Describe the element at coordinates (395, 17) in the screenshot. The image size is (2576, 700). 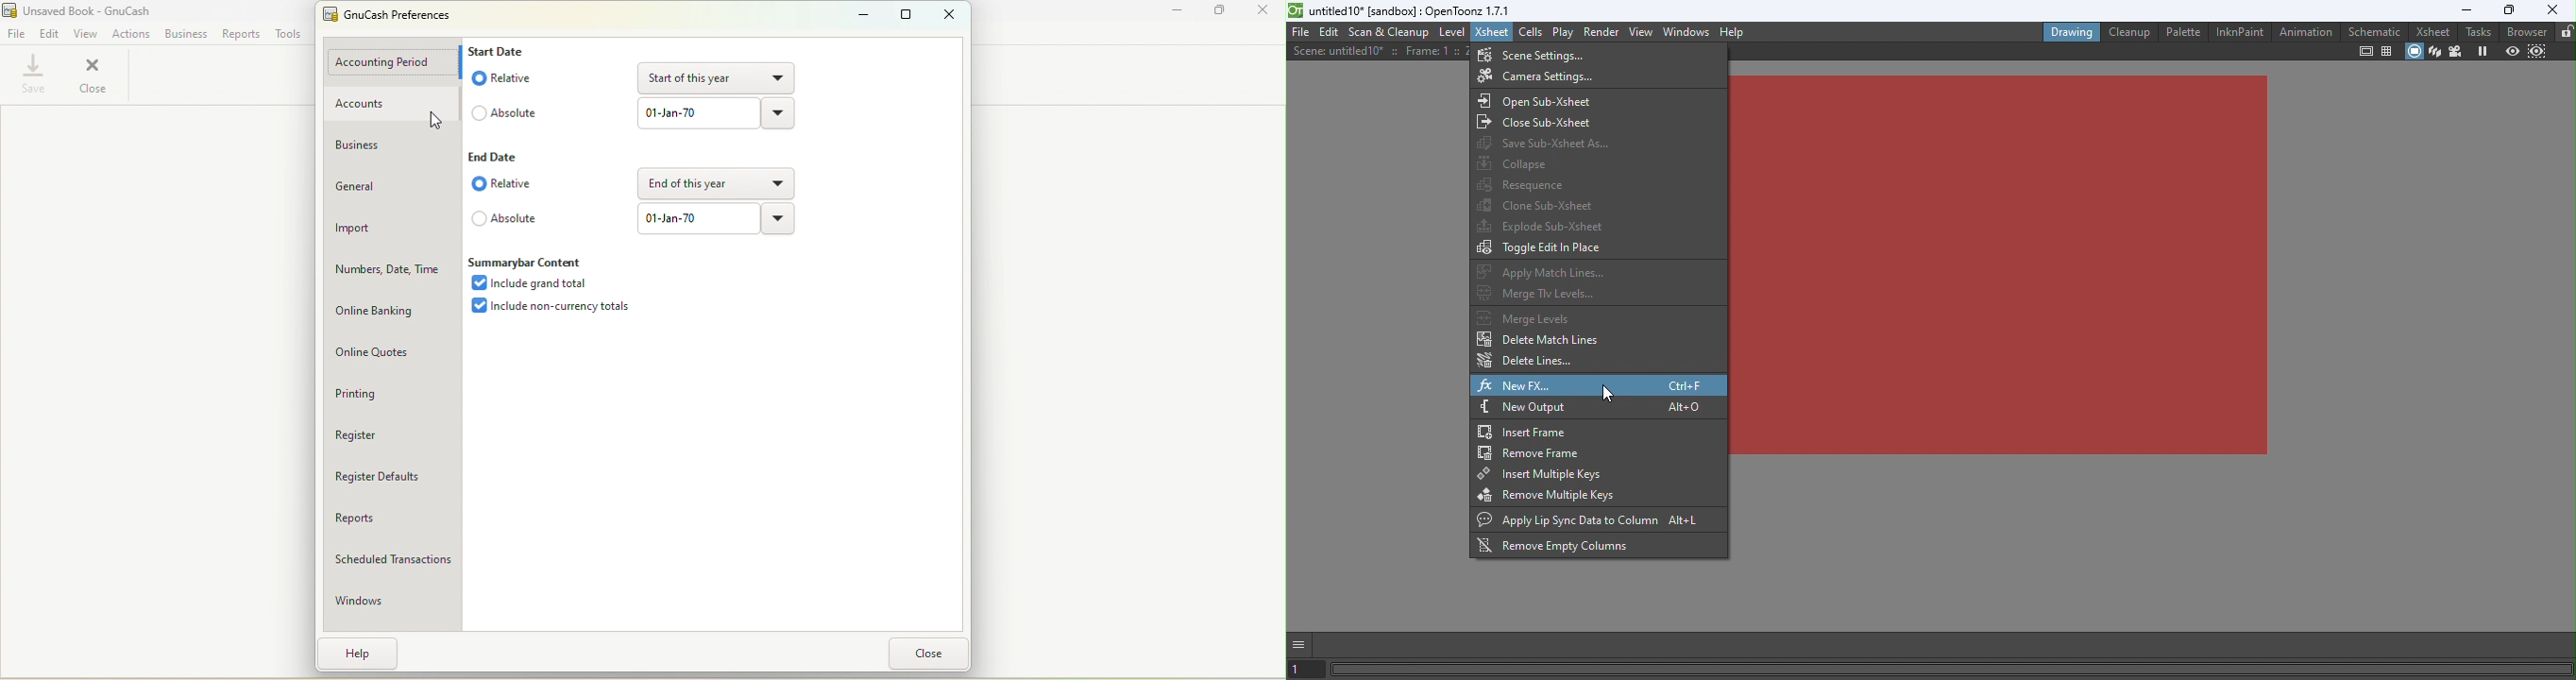
I see `File name` at that location.